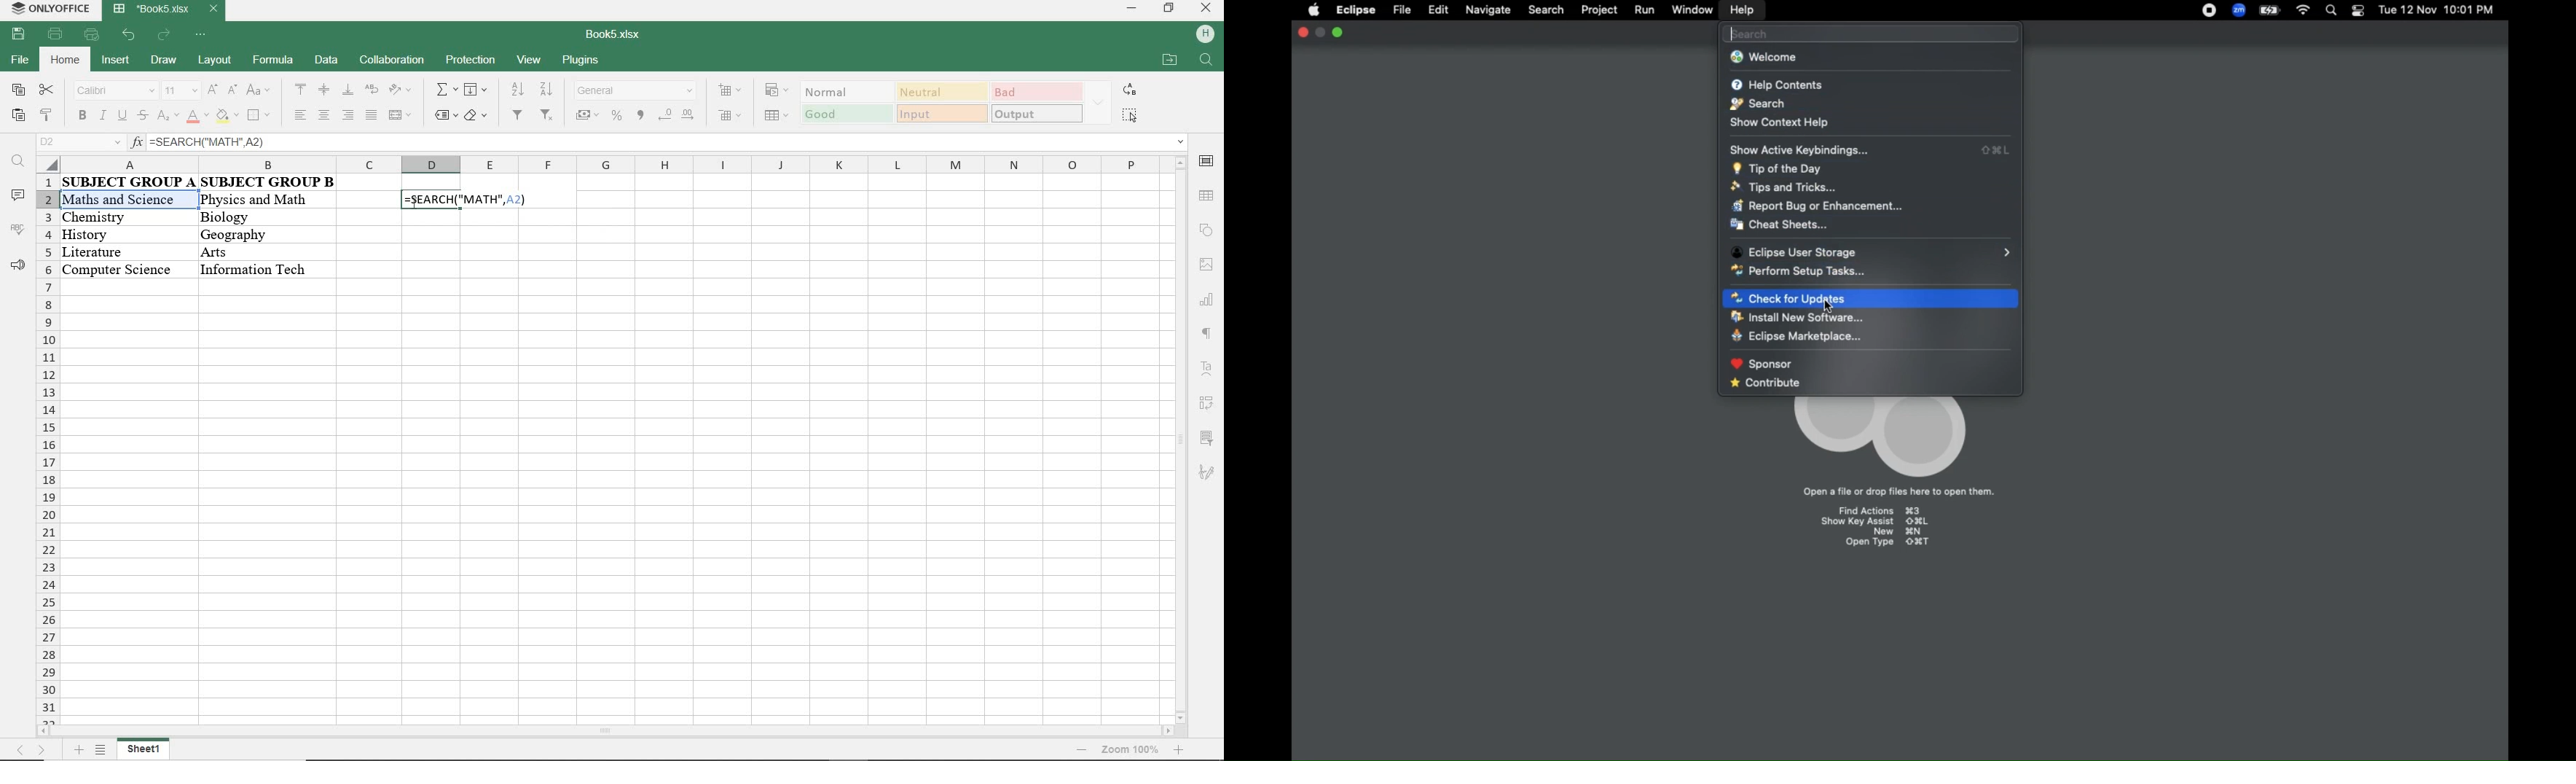  What do you see at coordinates (941, 92) in the screenshot?
I see `neutral` at bounding box center [941, 92].